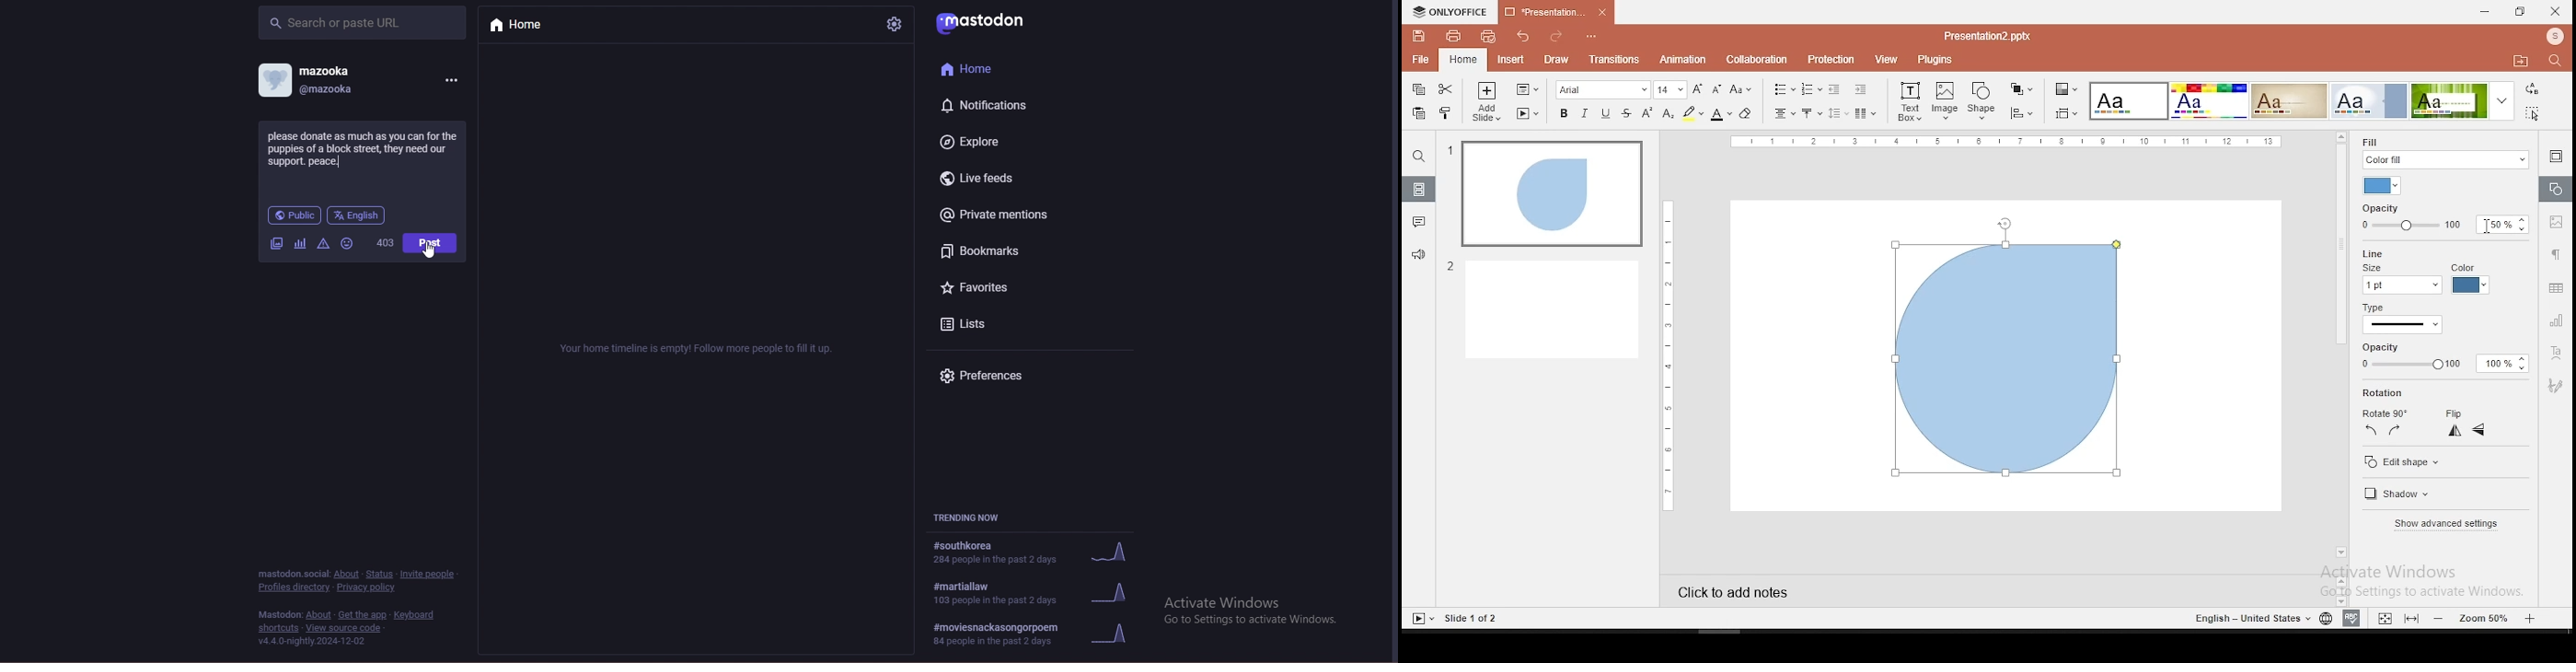  I want to click on lists, so click(1021, 325).